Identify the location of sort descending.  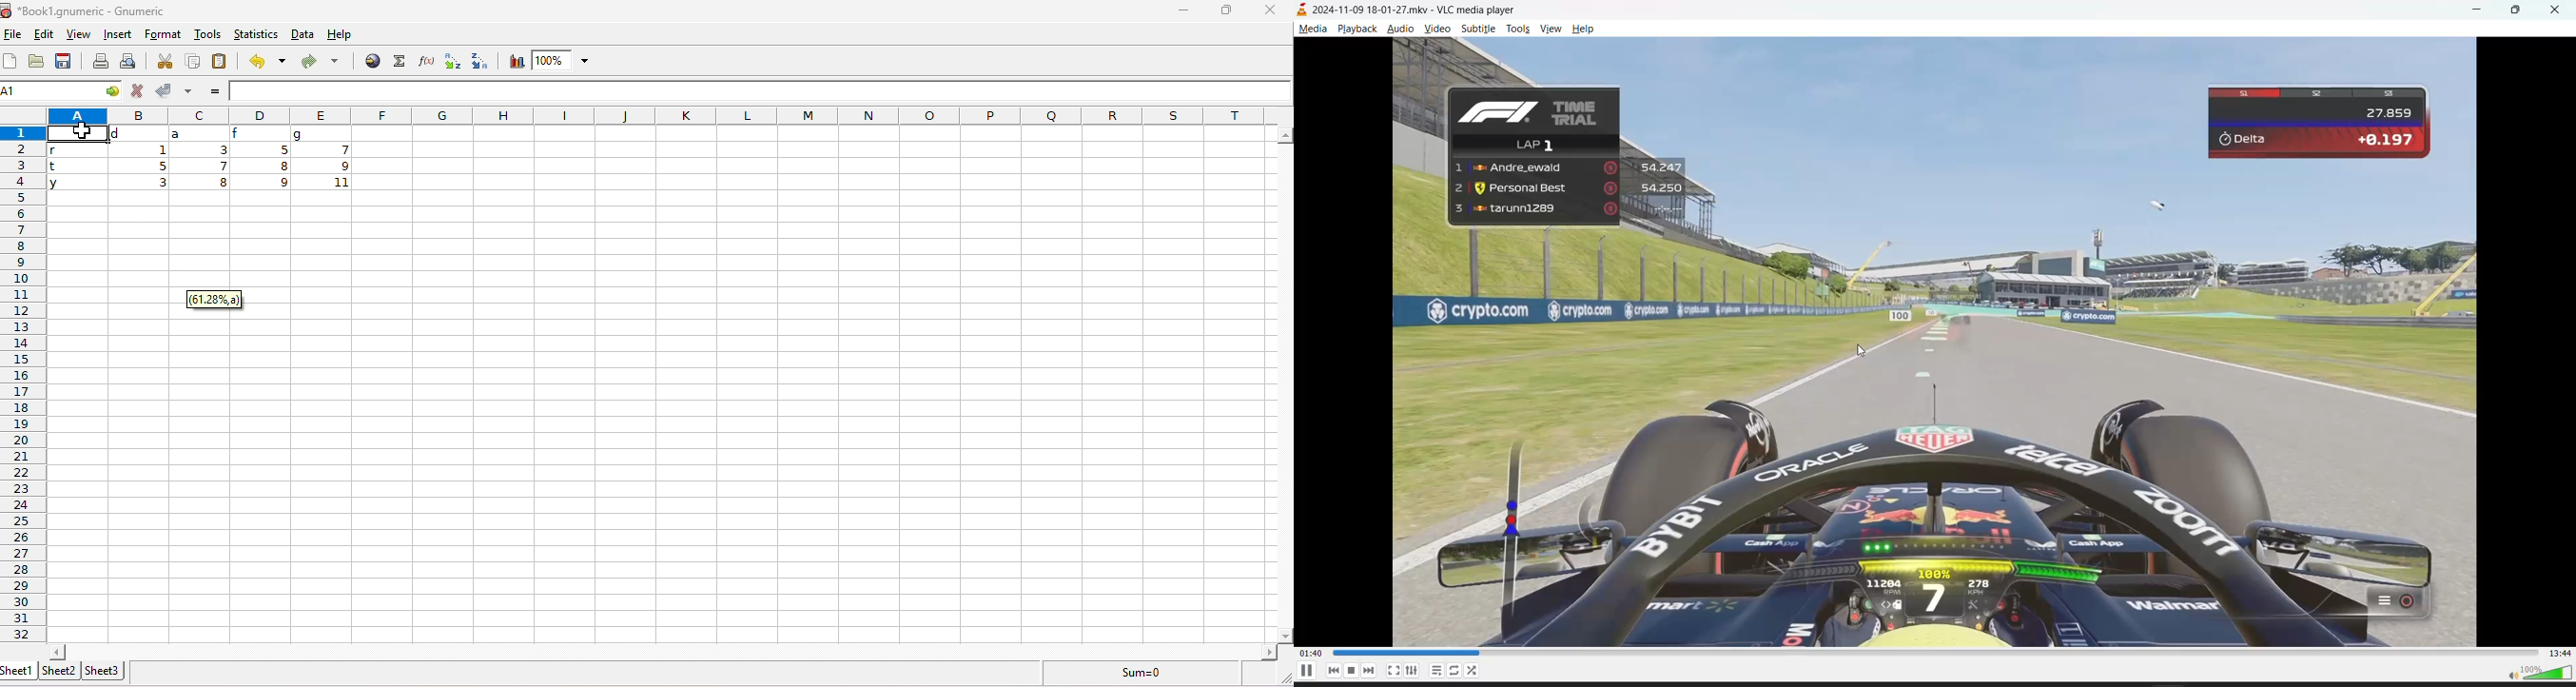
(476, 61).